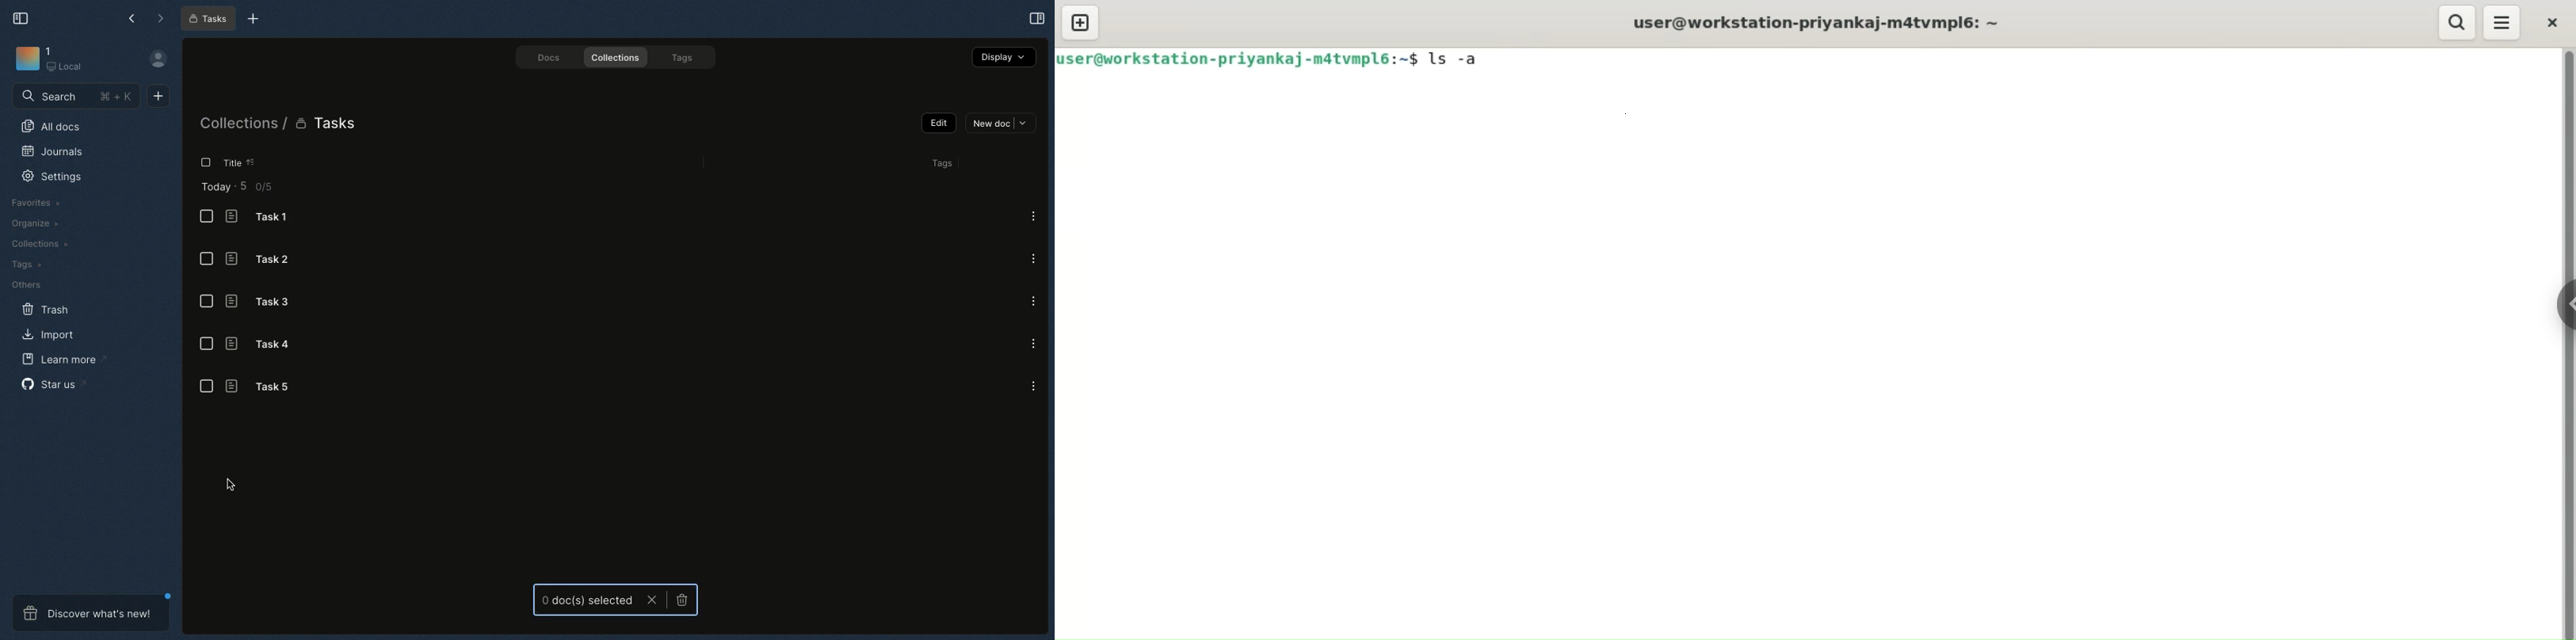 The width and height of the screenshot is (2576, 644). Describe the element at coordinates (204, 163) in the screenshot. I see `List view opened` at that location.